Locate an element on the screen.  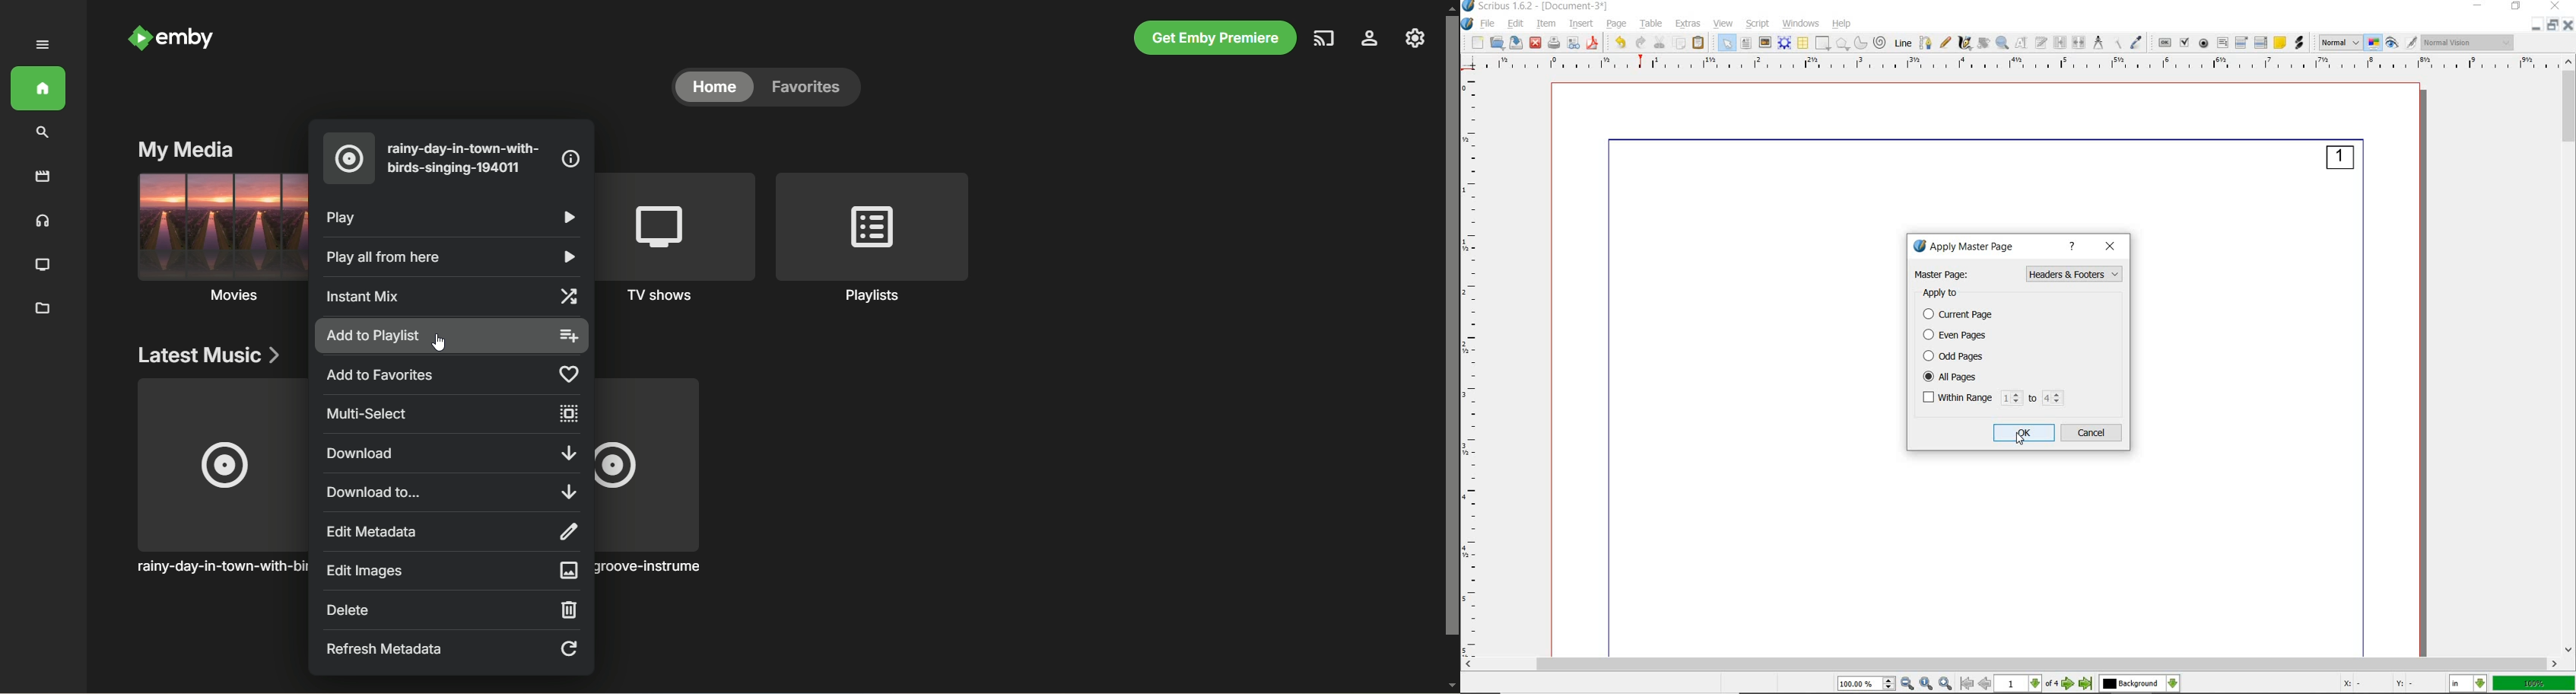
zoom out is located at coordinates (1908, 684).